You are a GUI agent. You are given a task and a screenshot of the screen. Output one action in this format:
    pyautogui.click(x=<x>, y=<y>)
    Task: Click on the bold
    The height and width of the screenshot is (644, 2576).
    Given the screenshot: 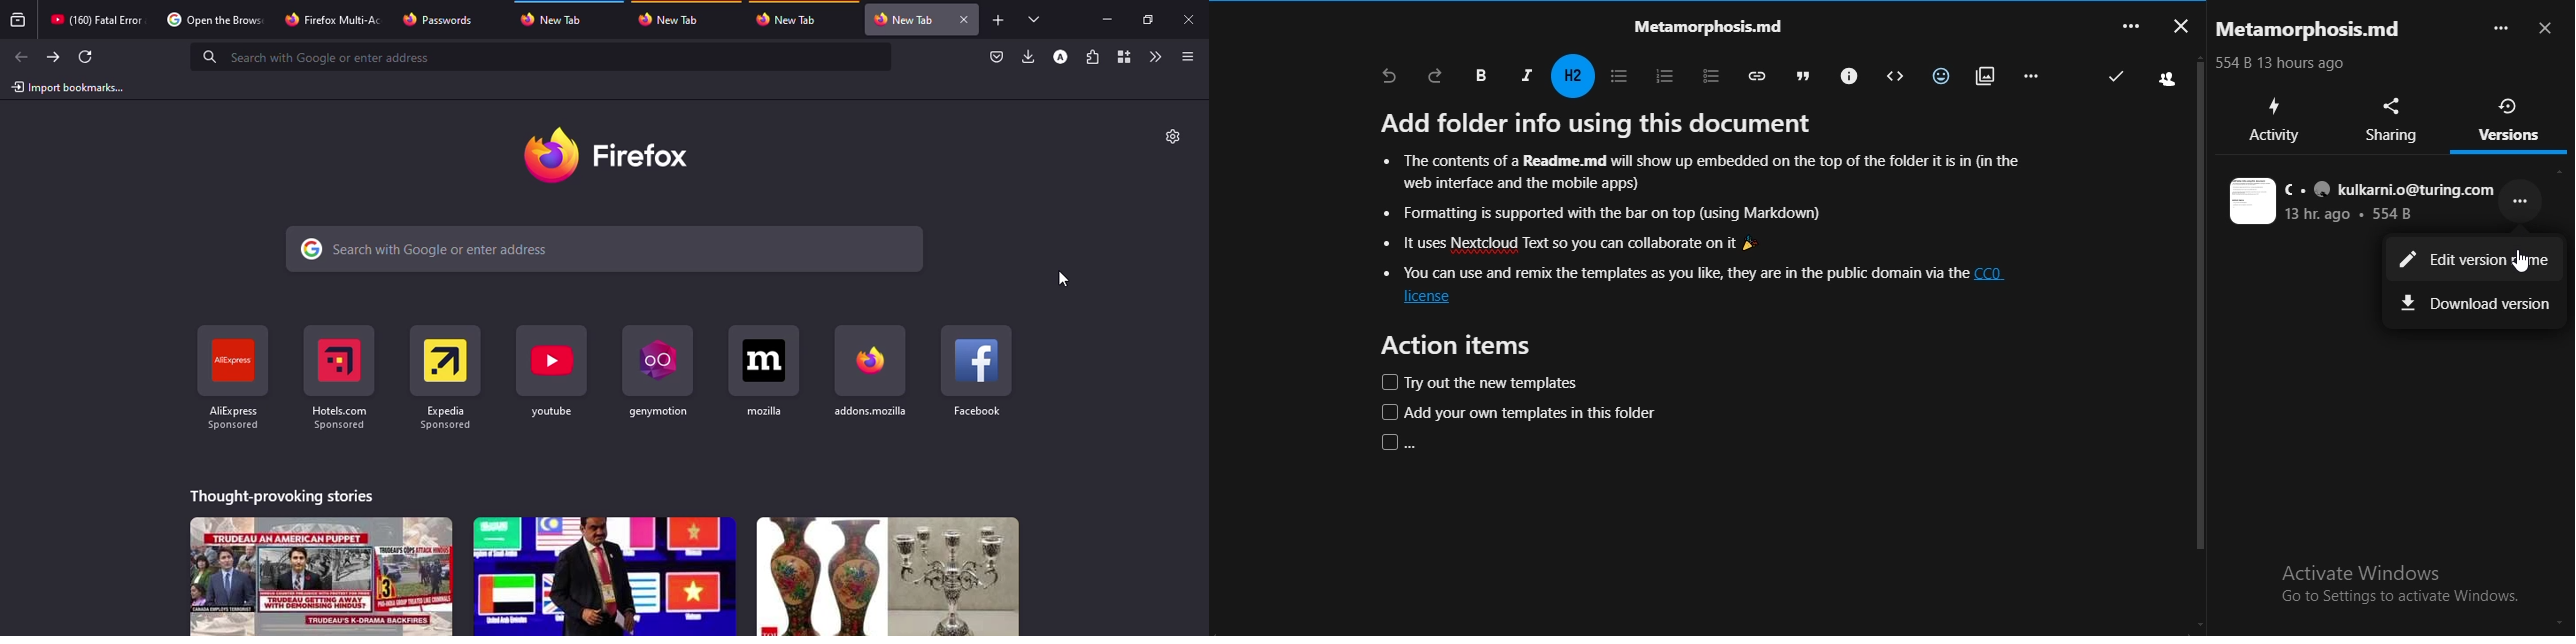 What is the action you would take?
    pyautogui.click(x=1480, y=76)
    